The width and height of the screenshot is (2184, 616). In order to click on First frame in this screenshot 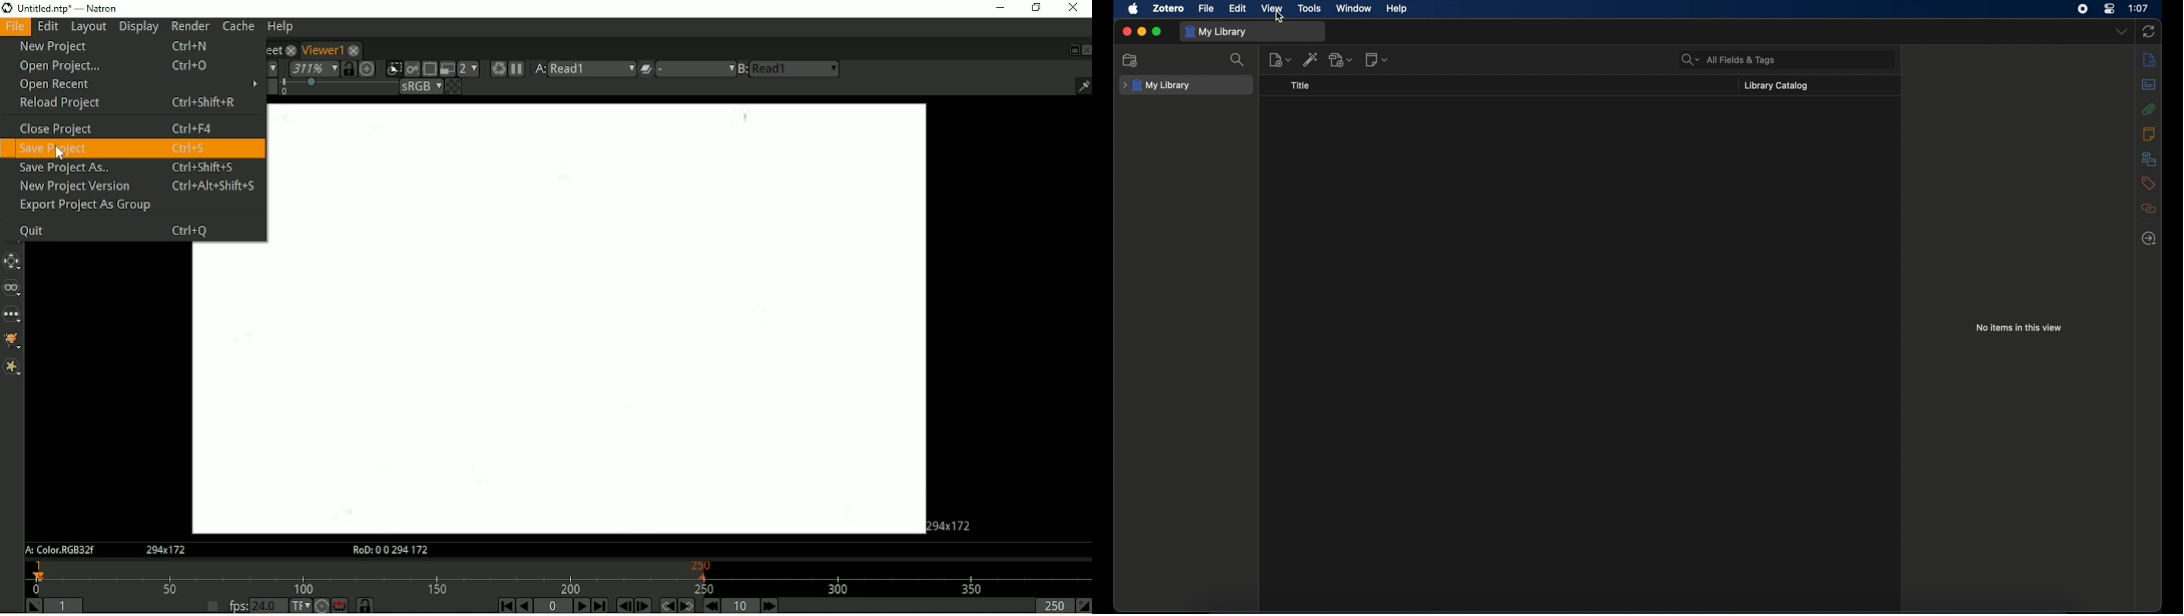, I will do `click(505, 606)`.